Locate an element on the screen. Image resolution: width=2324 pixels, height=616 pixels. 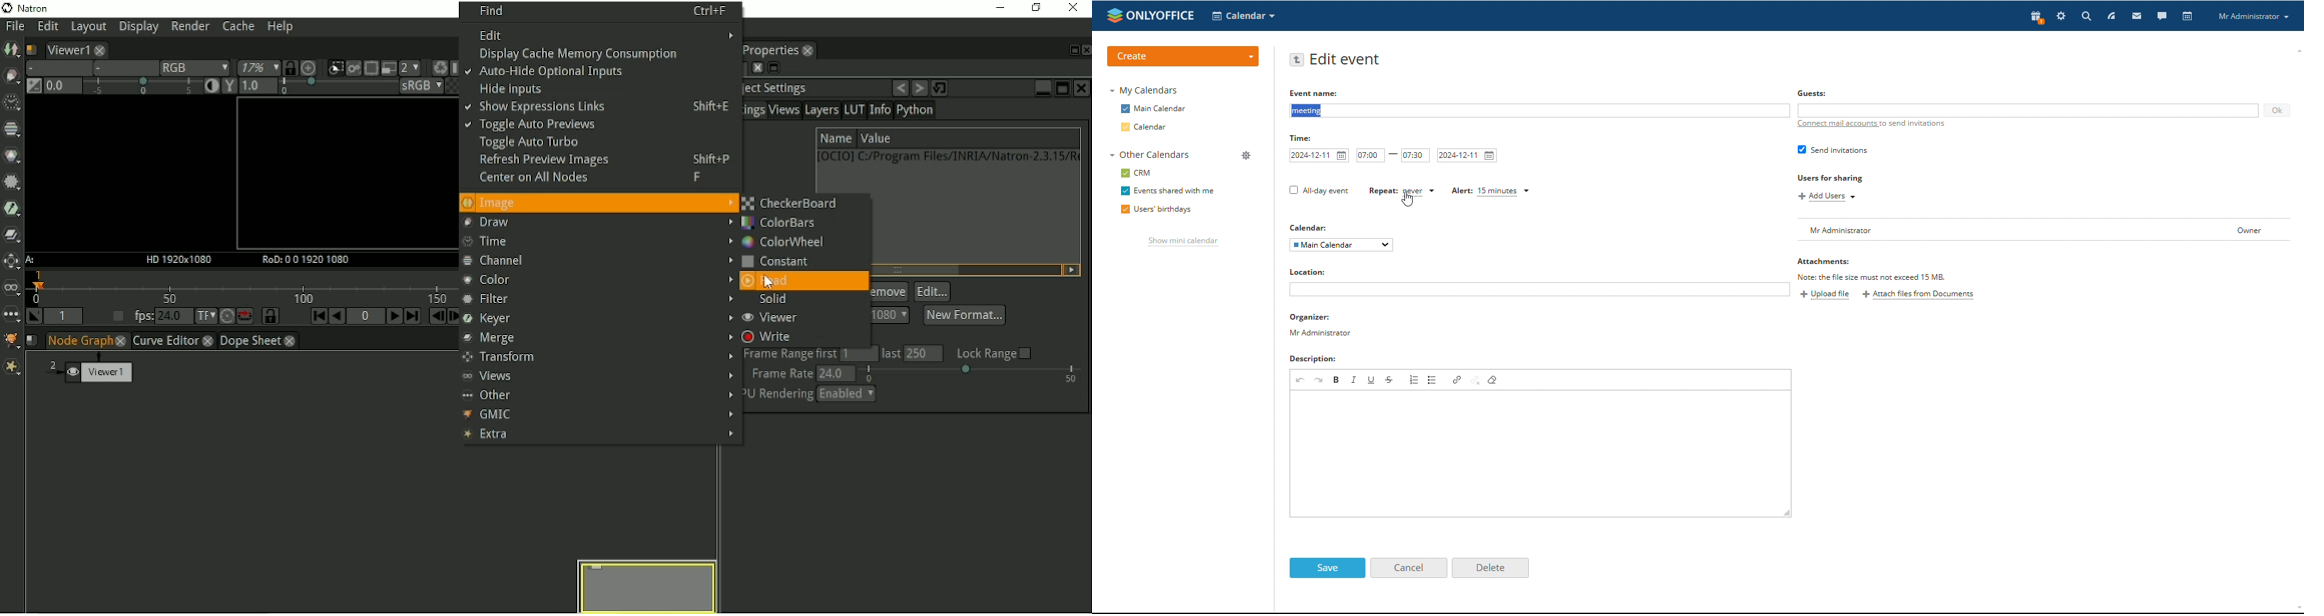
remove format is located at coordinates (1493, 379).